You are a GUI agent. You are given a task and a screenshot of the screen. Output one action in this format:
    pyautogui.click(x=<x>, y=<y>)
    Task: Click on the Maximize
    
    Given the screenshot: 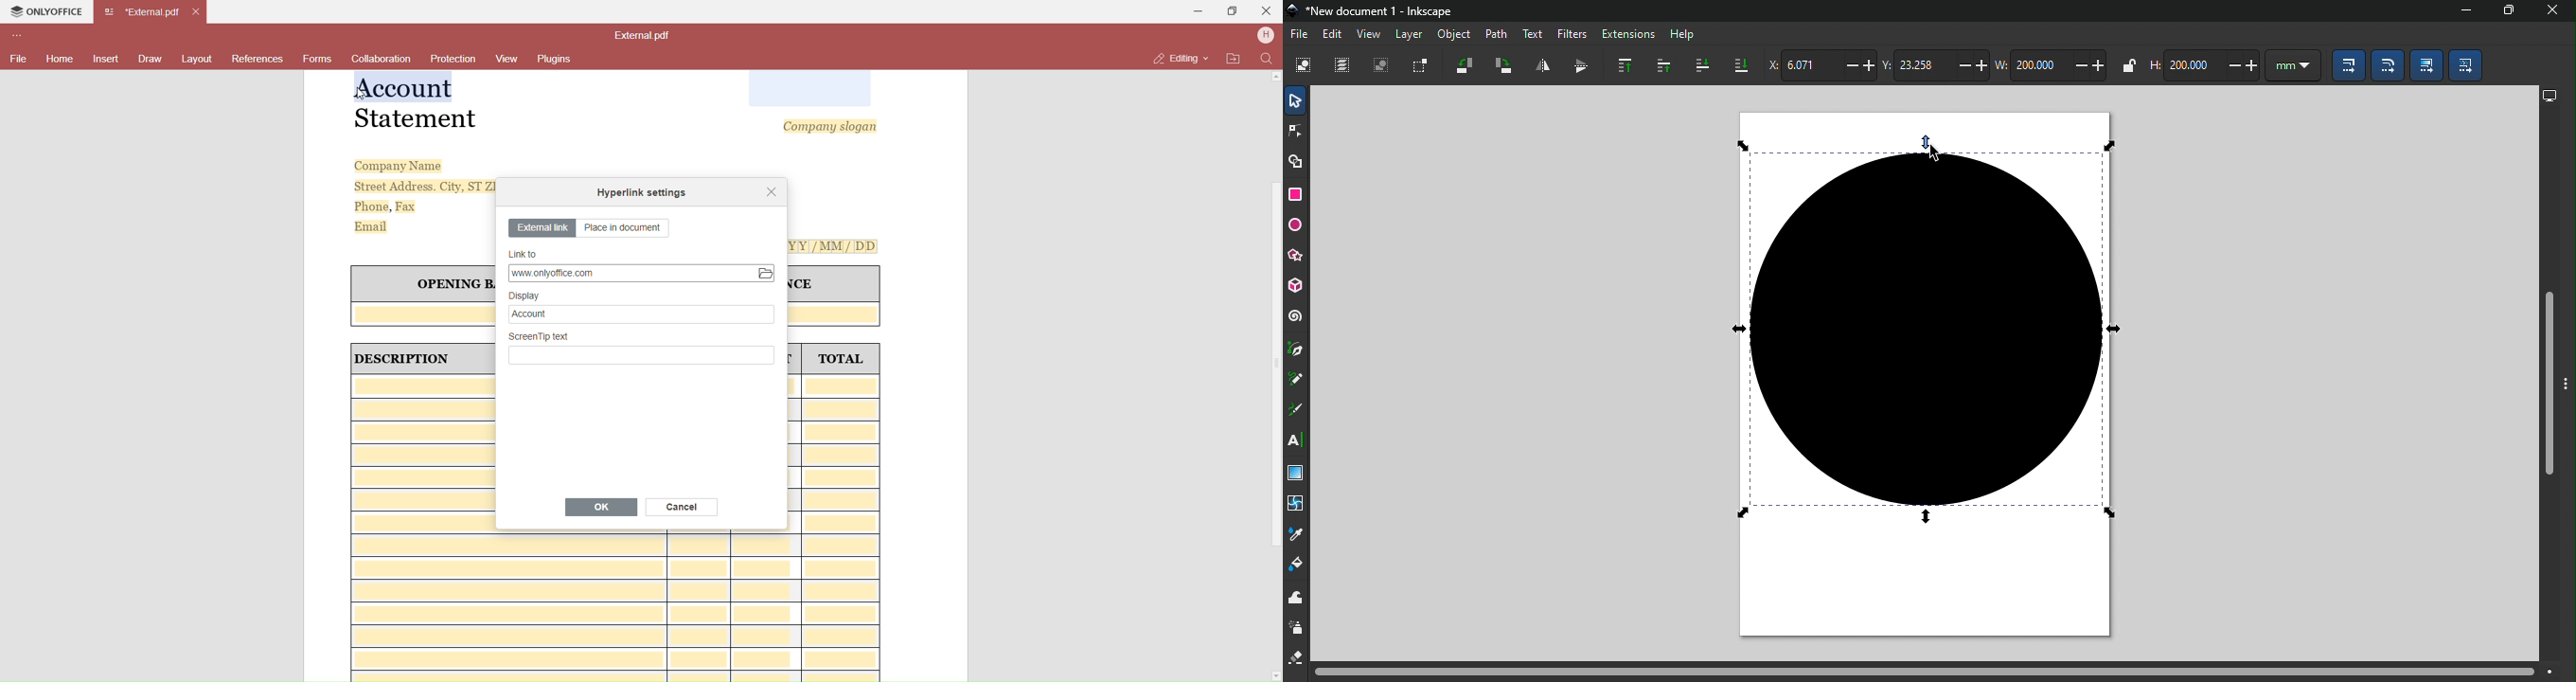 What is the action you would take?
    pyautogui.click(x=2506, y=11)
    